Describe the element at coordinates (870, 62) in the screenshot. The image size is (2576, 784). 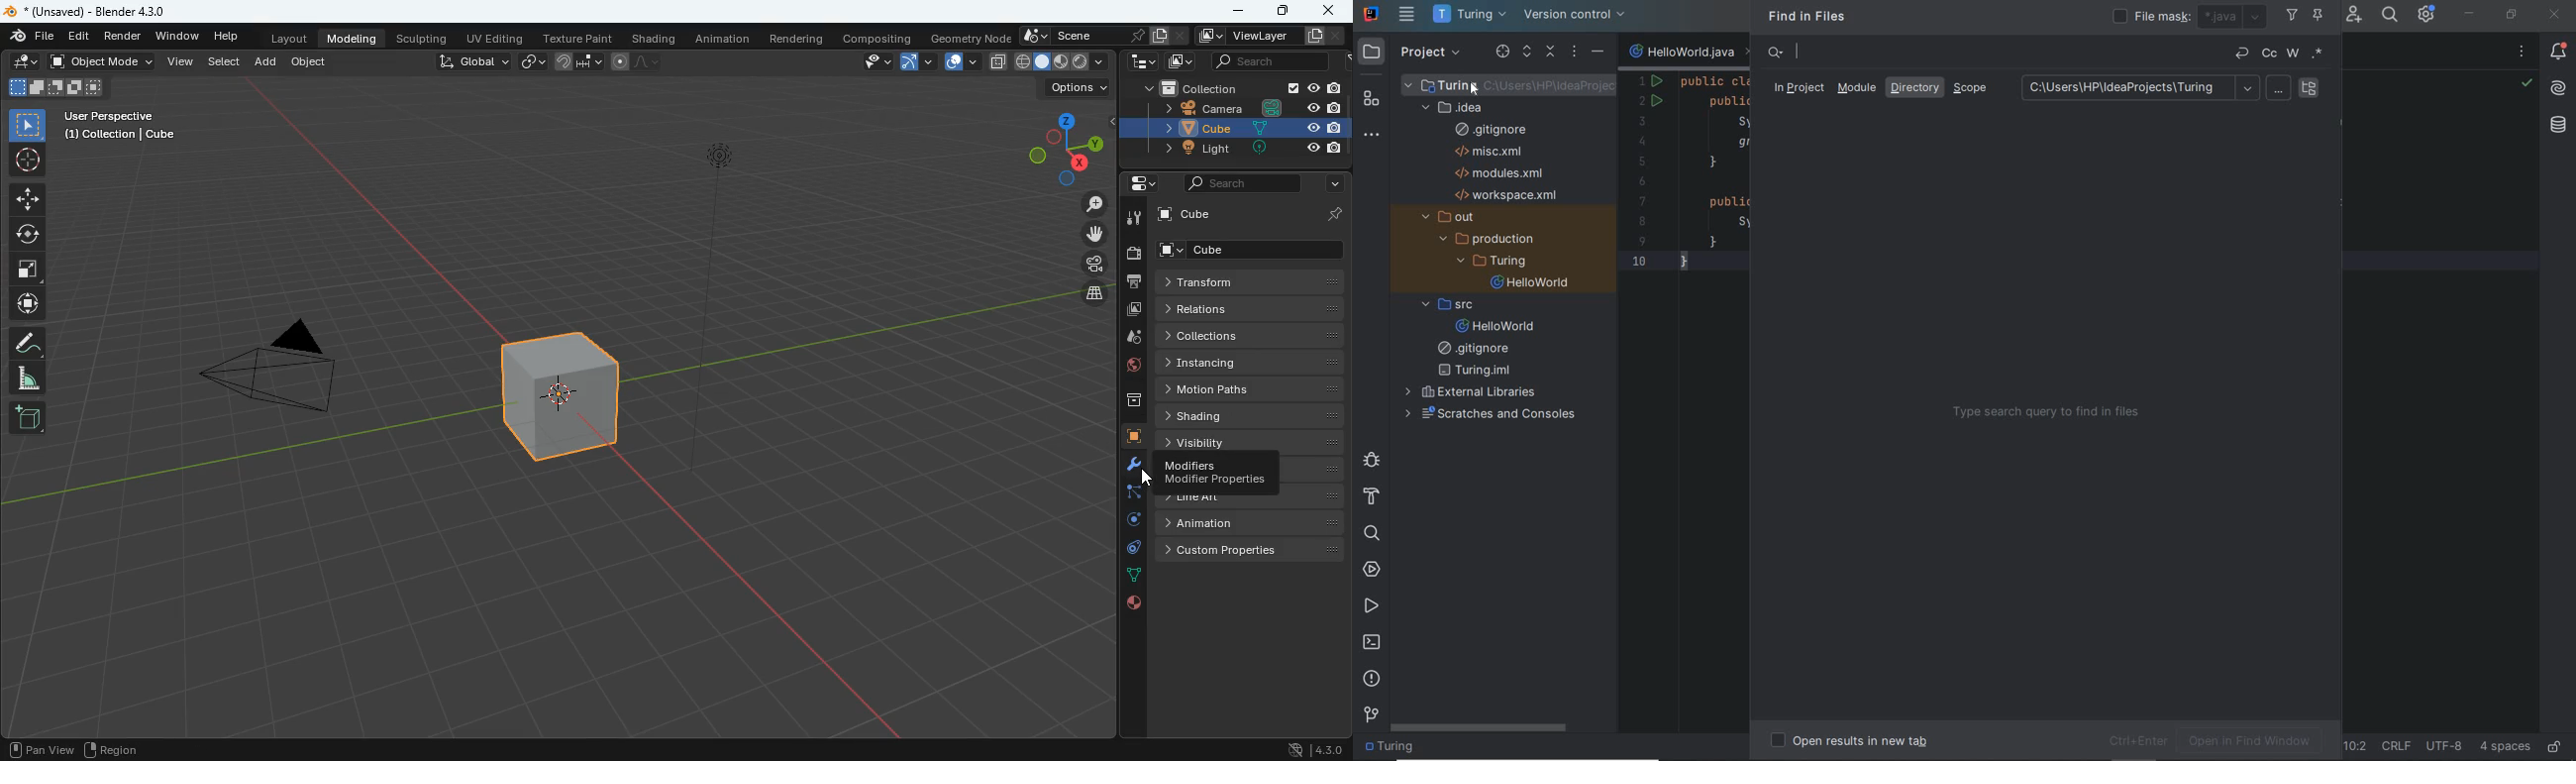
I see `view` at that location.